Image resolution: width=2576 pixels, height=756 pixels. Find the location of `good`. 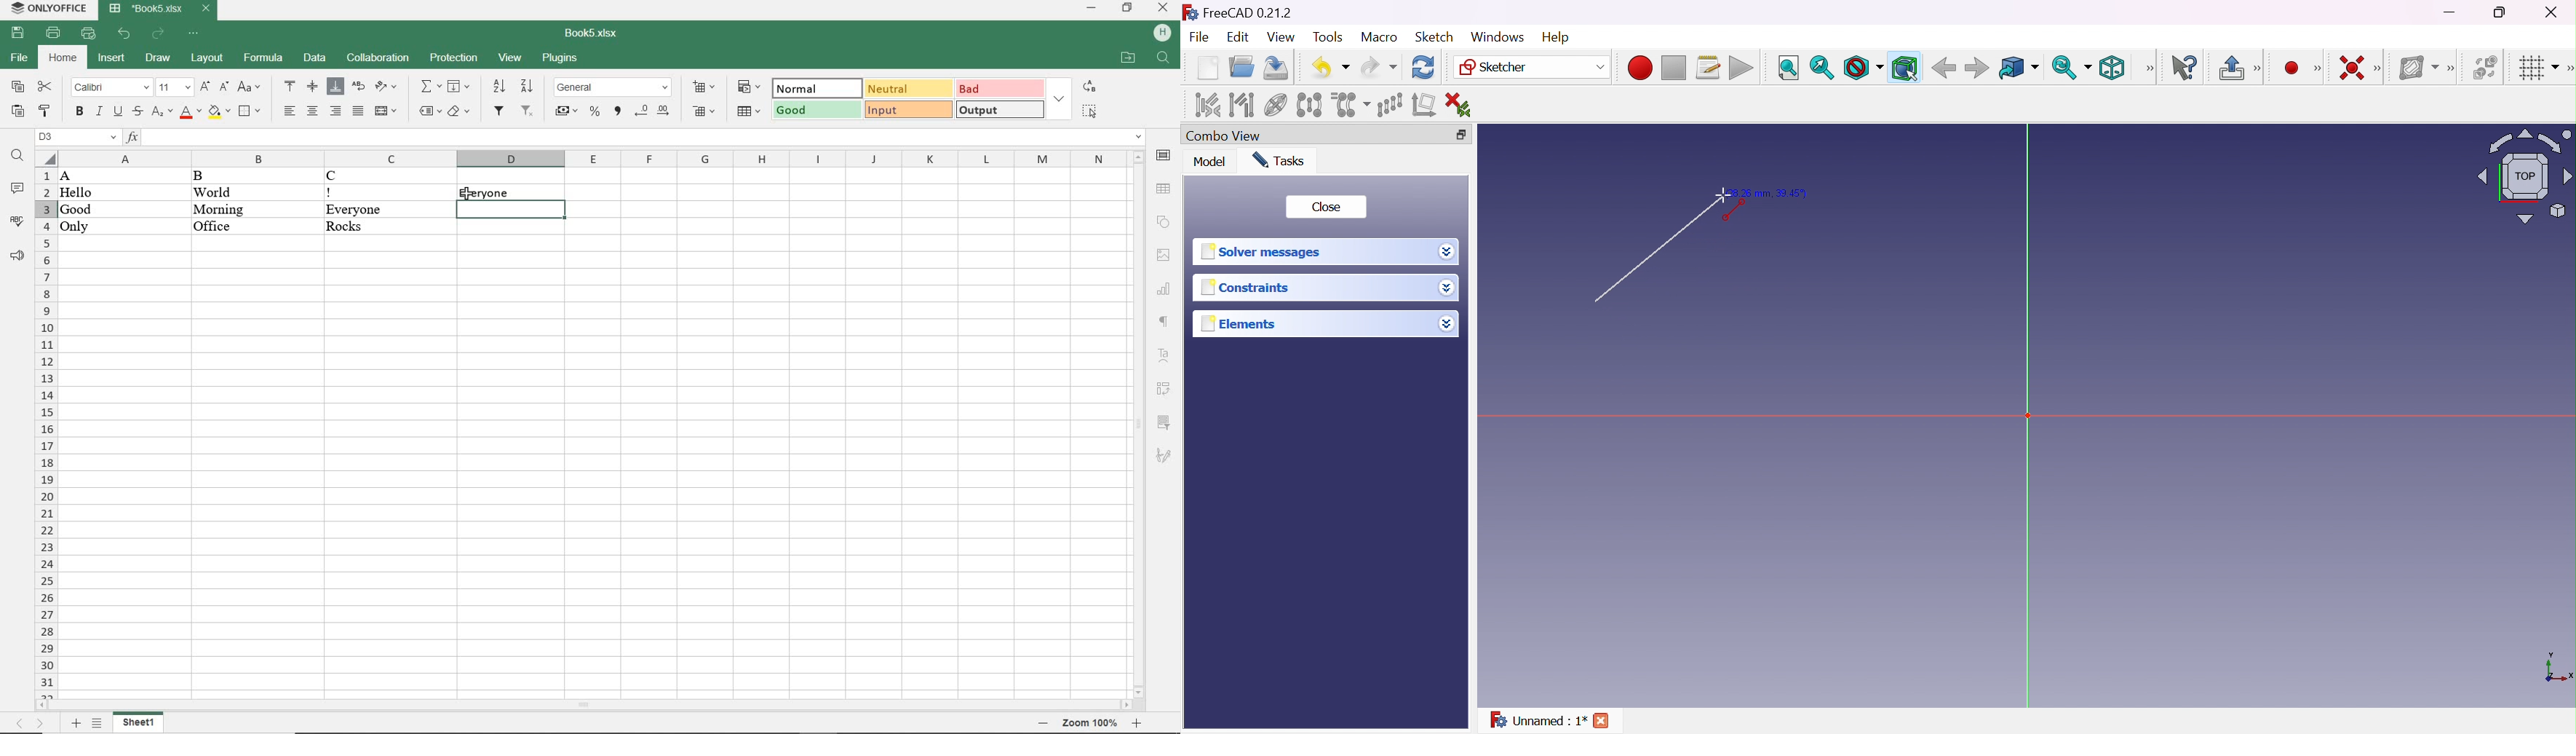

good is located at coordinates (816, 110).